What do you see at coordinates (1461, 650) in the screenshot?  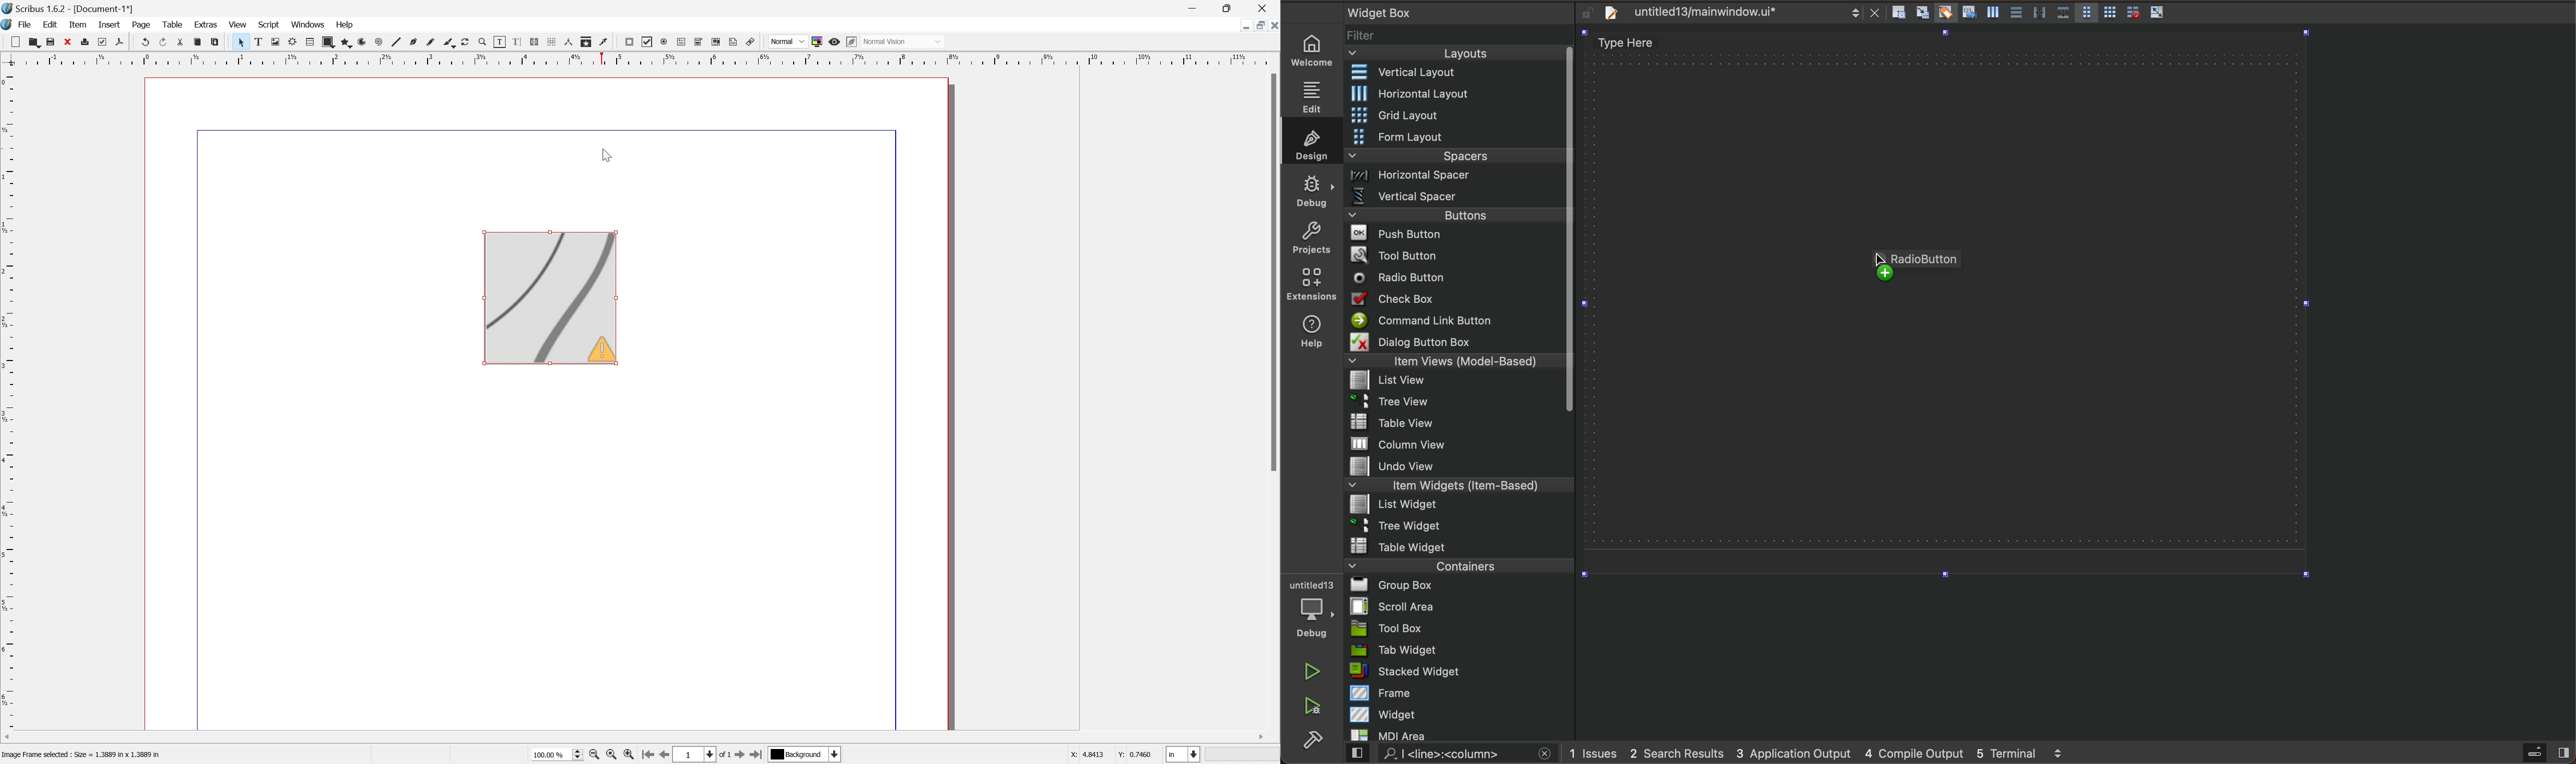 I see `tab` at bounding box center [1461, 650].